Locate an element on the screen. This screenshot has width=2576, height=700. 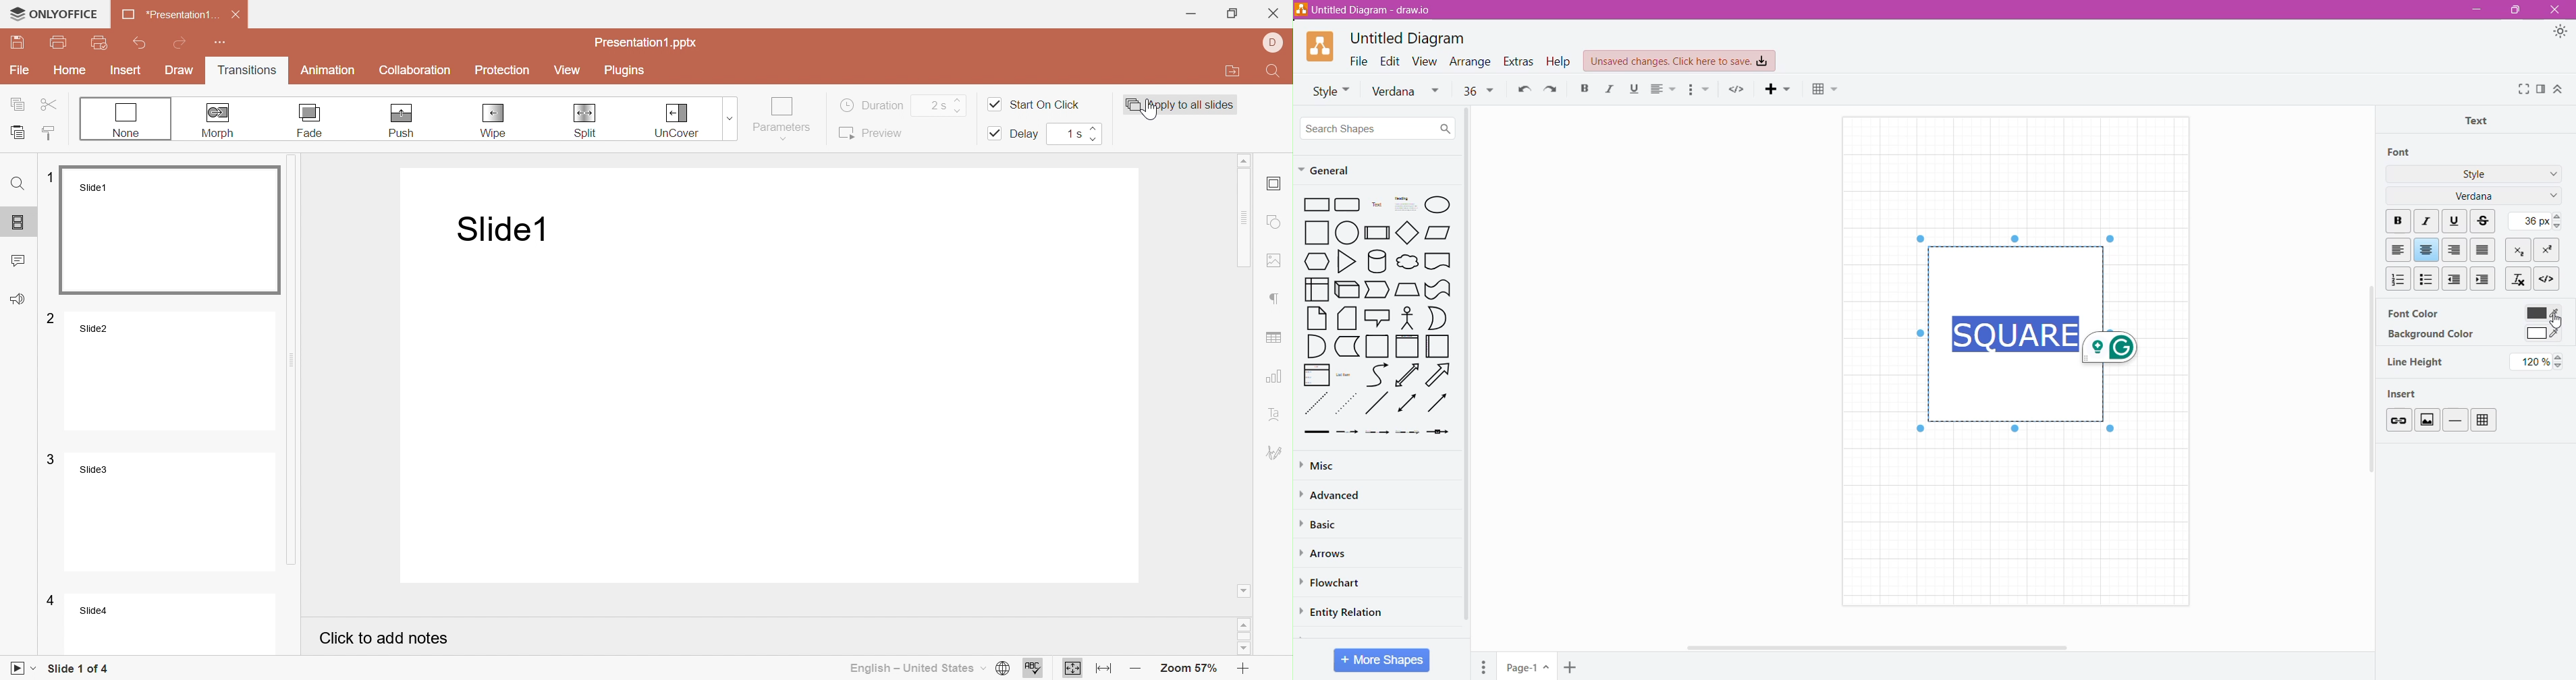
Shape settings is located at coordinates (1273, 223).